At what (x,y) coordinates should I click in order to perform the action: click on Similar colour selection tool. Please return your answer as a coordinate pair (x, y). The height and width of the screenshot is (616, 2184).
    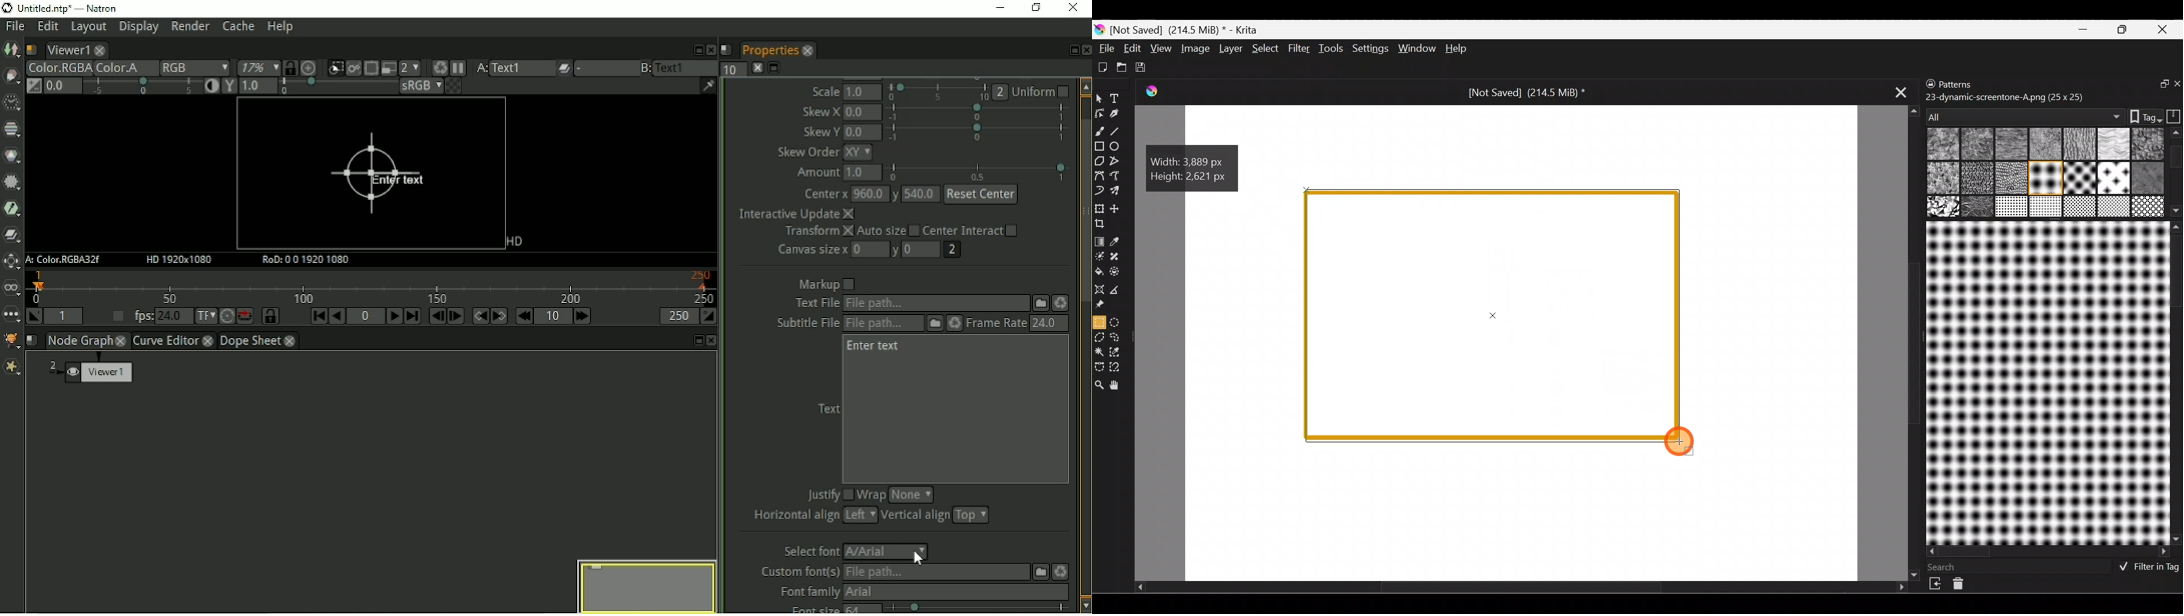
    Looking at the image, I should click on (1119, 354).